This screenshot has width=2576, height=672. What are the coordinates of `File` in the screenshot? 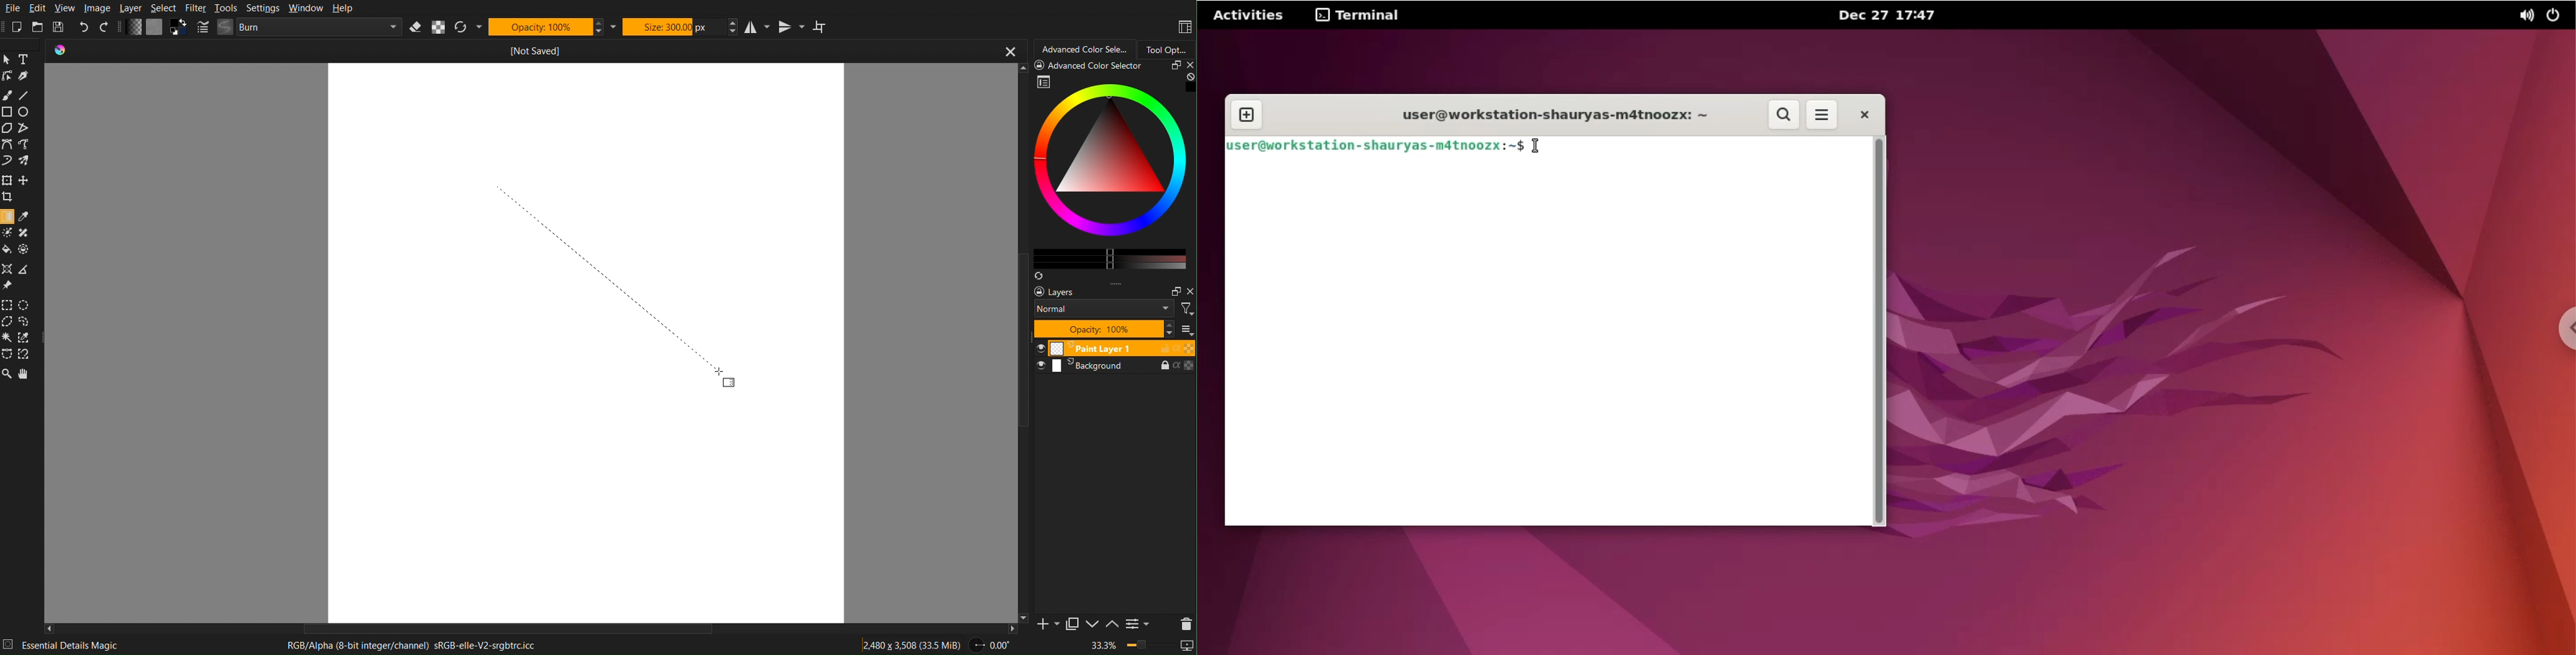 It's located at (12, 9).